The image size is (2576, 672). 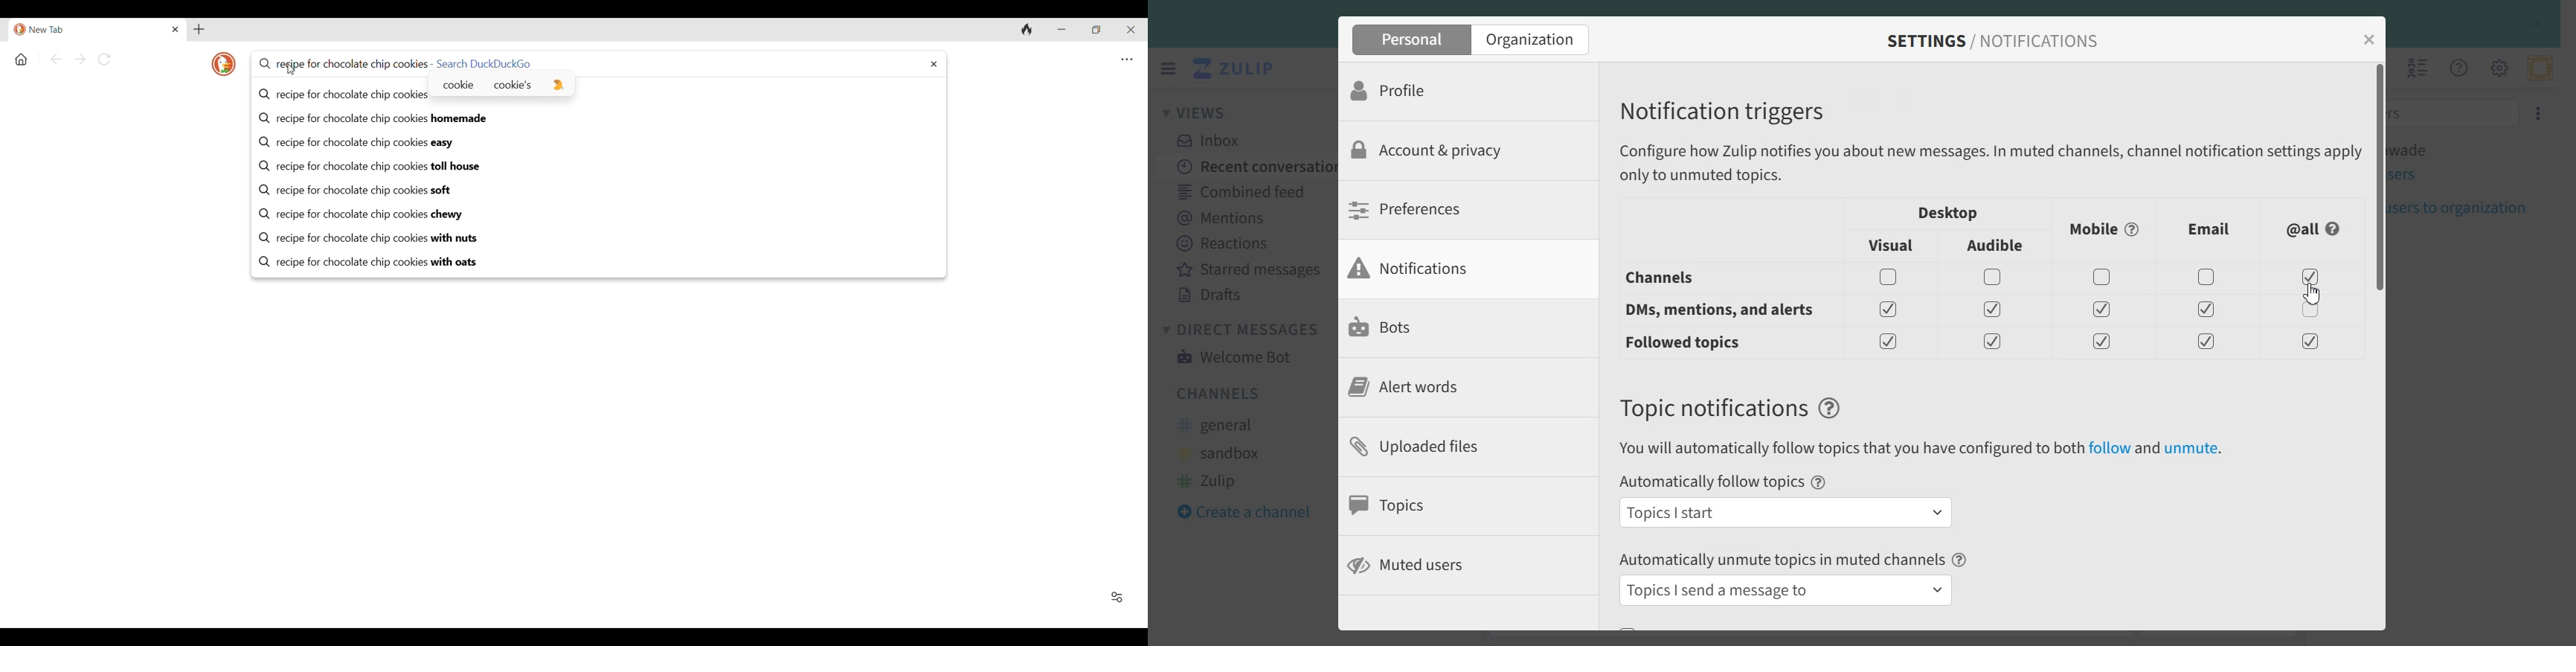 I want to click on Settings, so click(x=2540, y=112).